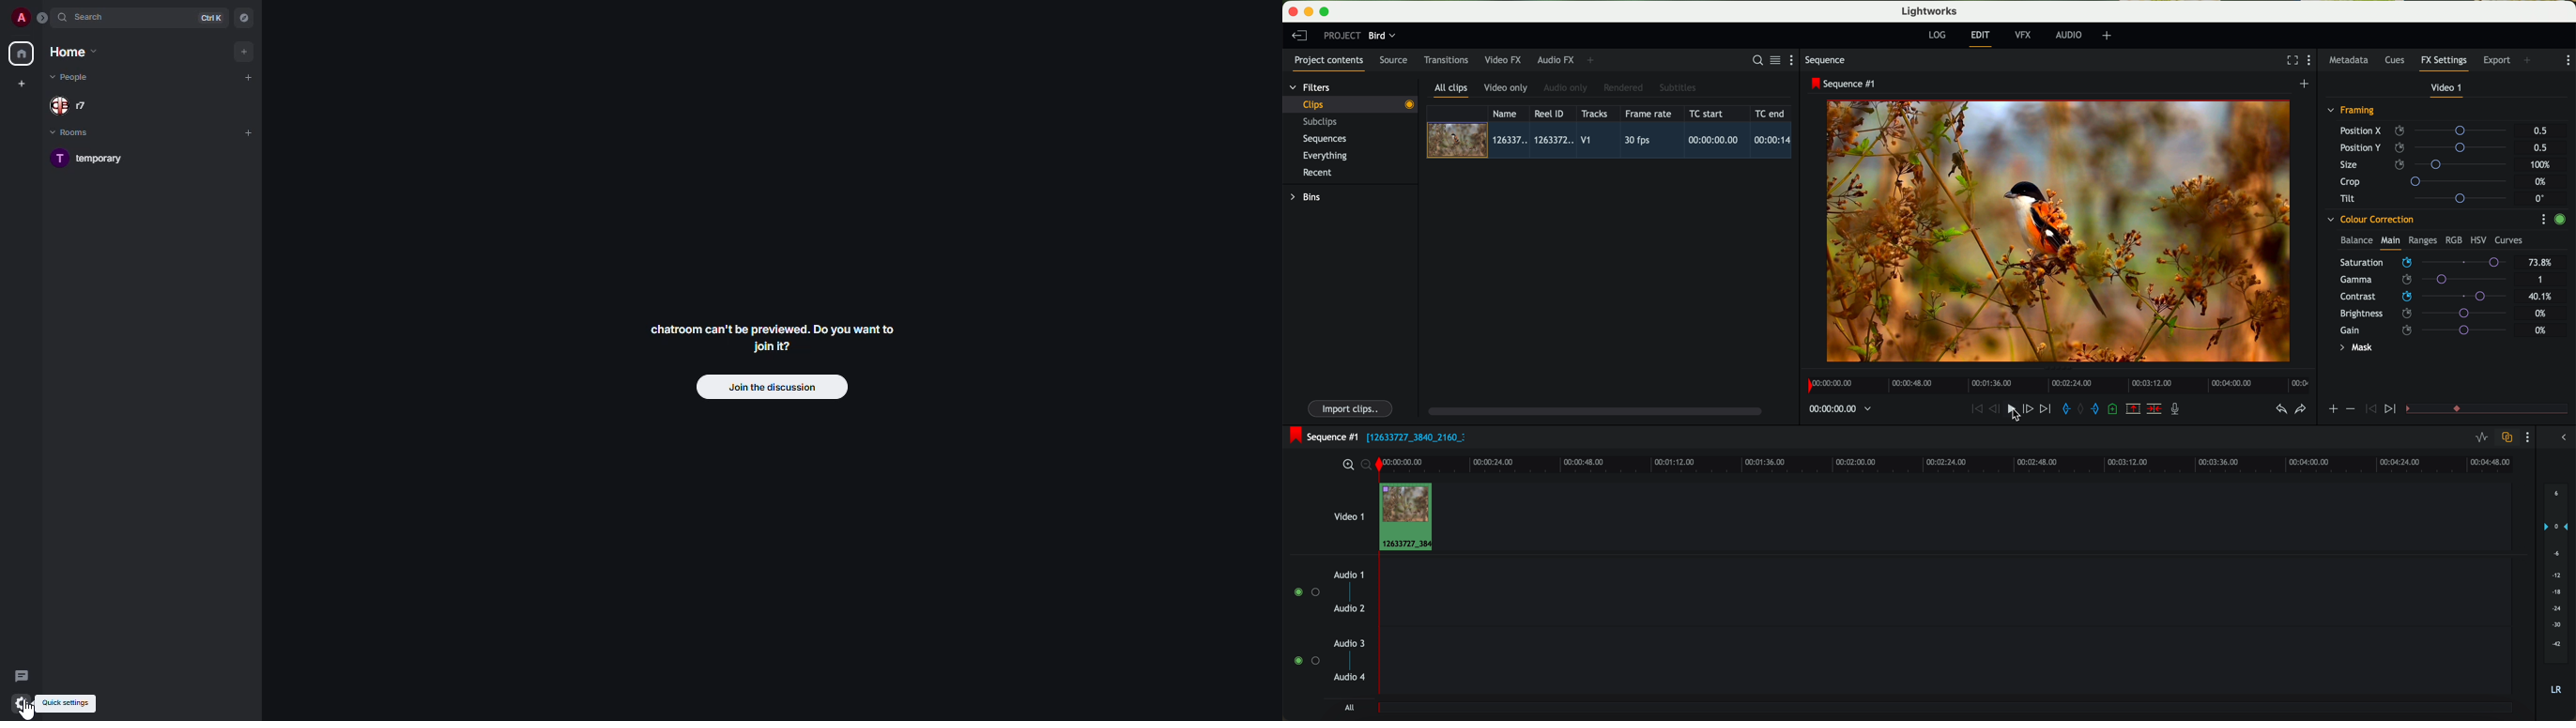  Describe the element at coordinates (1326, 12) in the screenshot. I see `maximize program` at that location.